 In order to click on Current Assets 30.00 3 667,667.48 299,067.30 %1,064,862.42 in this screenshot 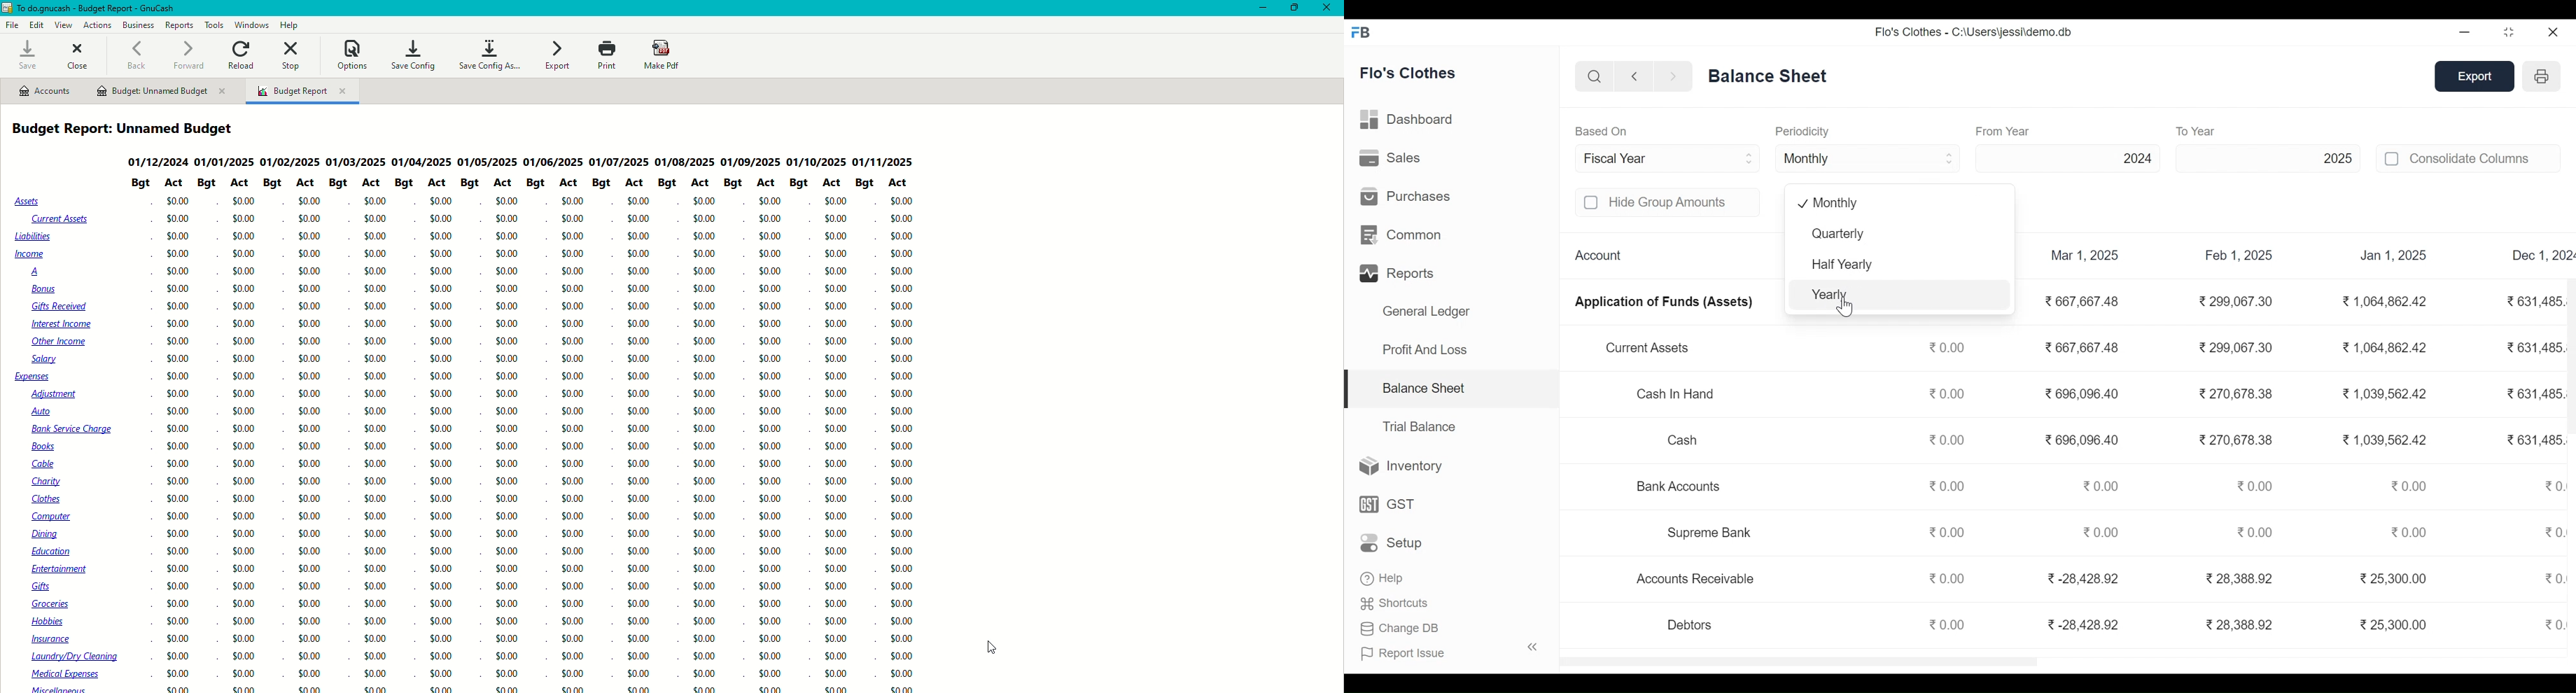, I will do `click(2016, 348)`.